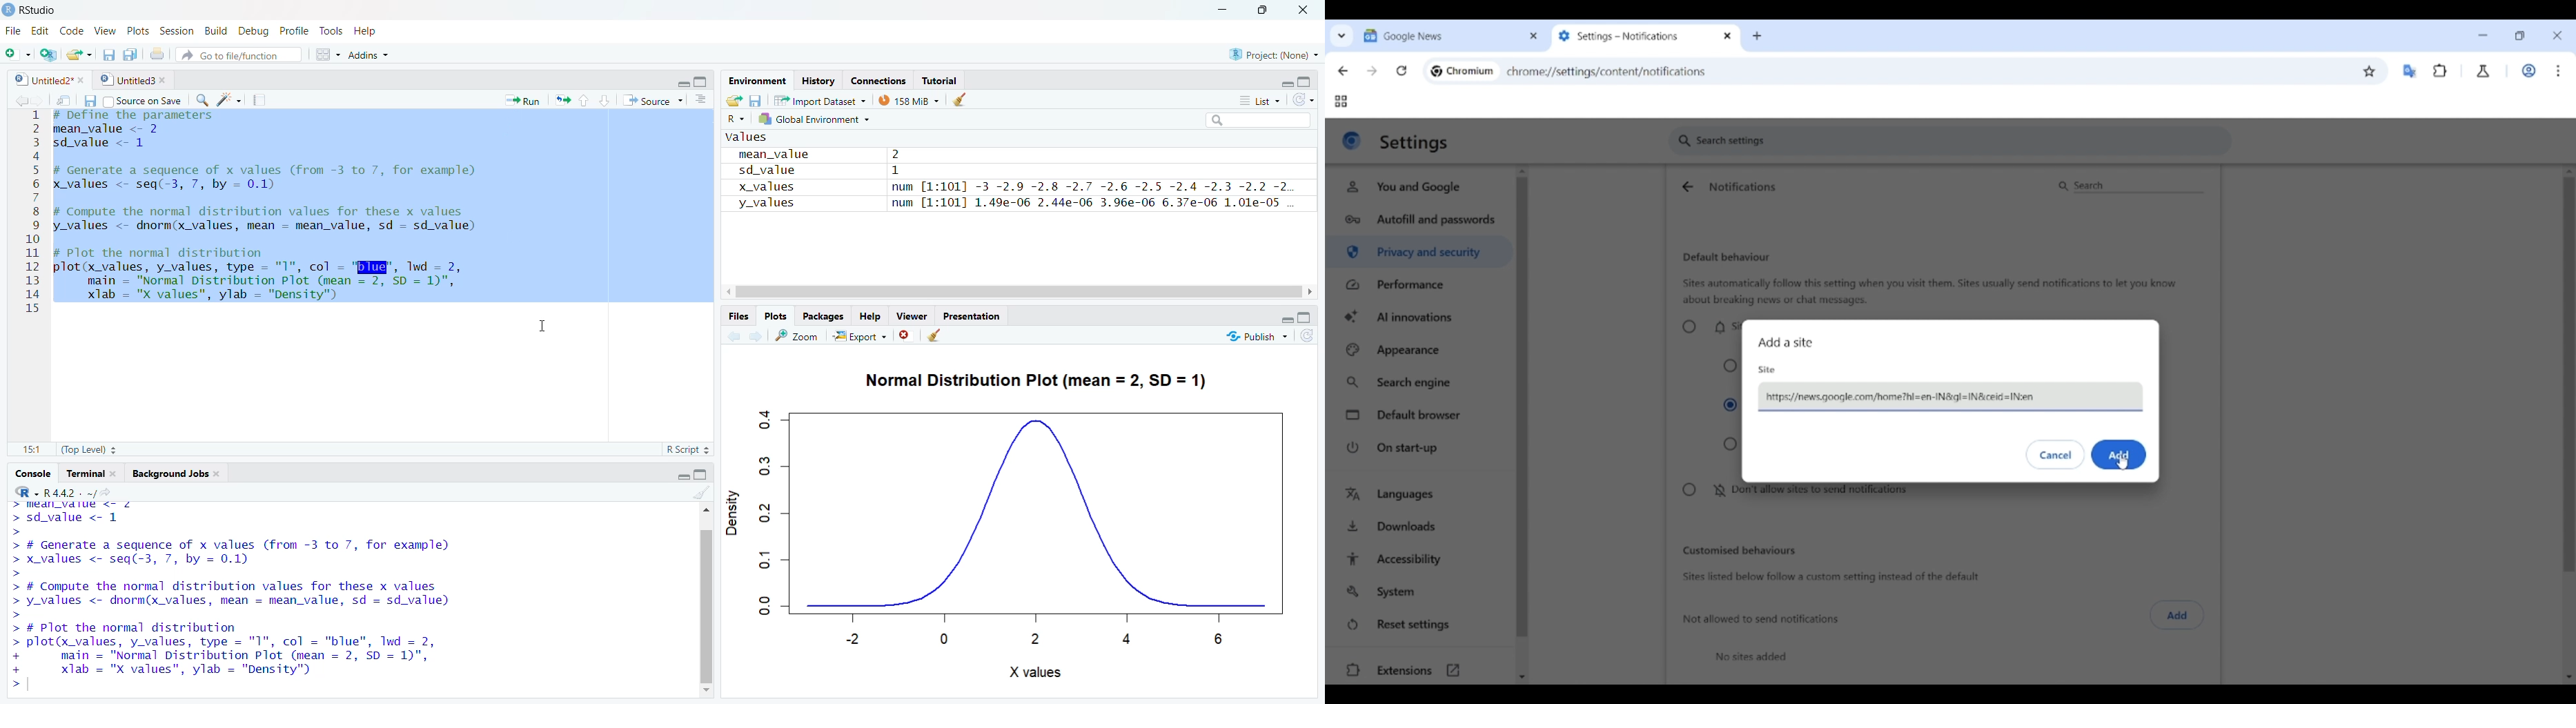 This screenshot has width=2576, height=728. What do you see at coordinates (819, 100) in the screenshot?
I see `“Import Dataset ~` at bounding box center [819, 100].